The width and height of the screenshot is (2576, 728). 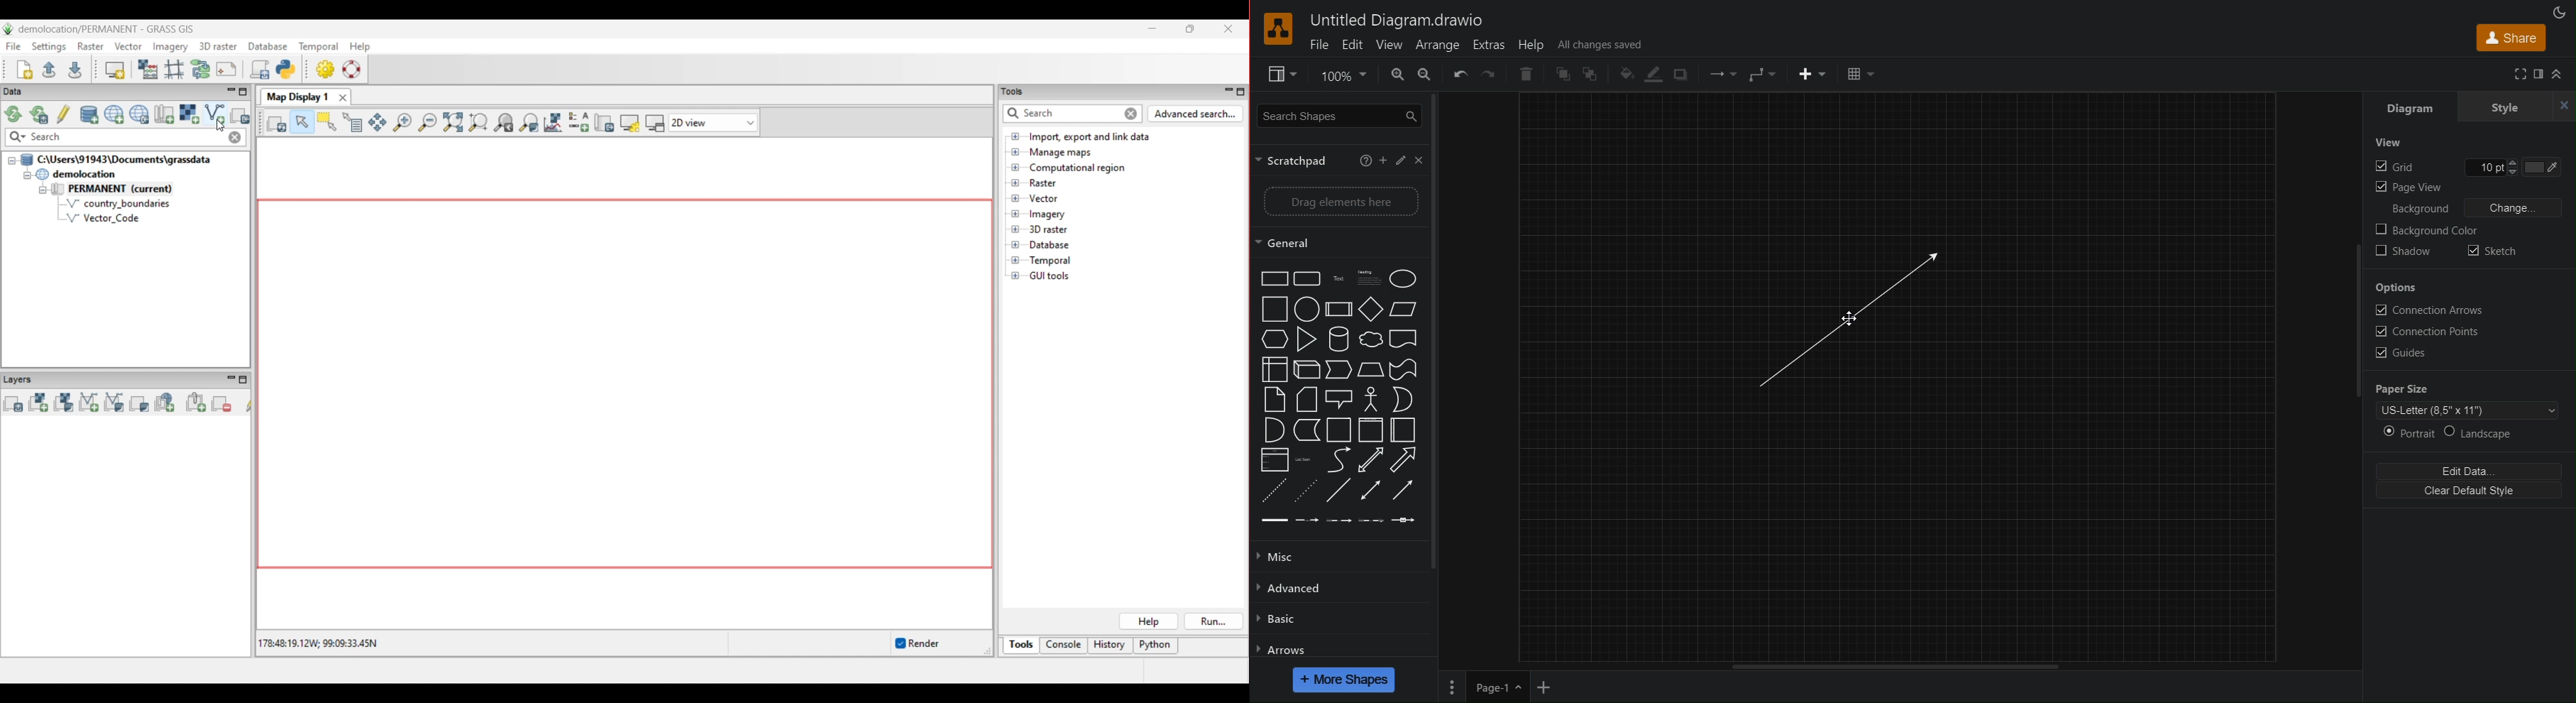 I want to click on page limit, so click(x=1894, y=665).